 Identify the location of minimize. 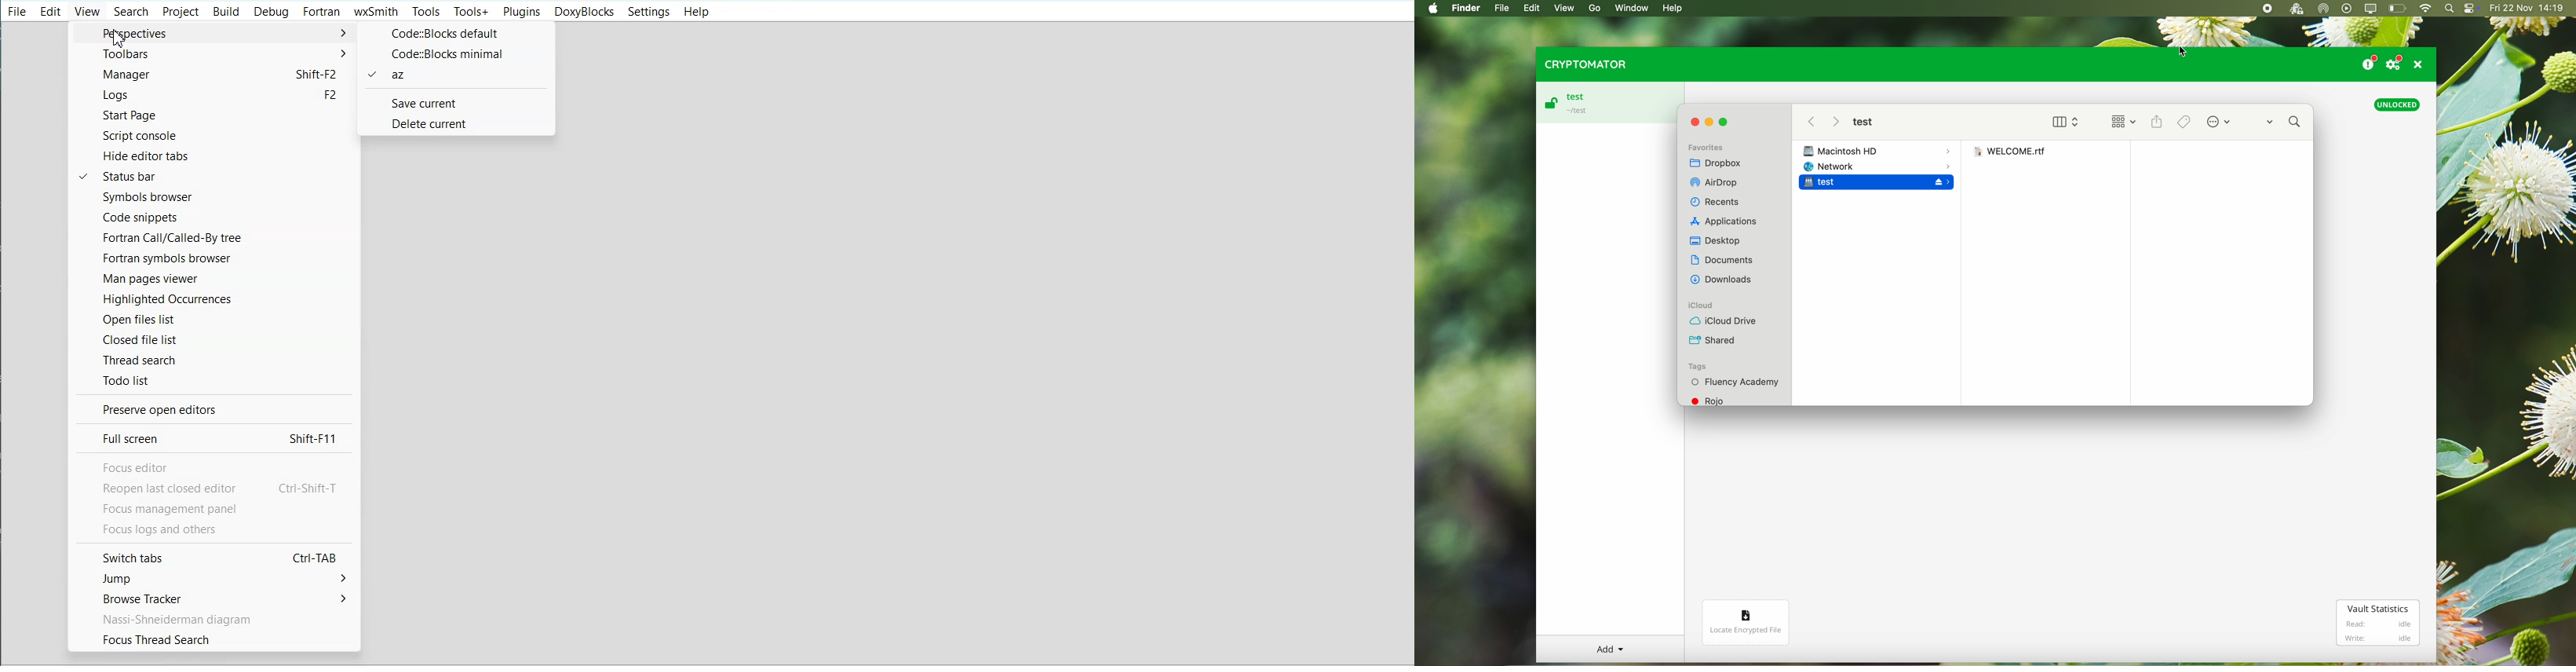
(1712, 122).